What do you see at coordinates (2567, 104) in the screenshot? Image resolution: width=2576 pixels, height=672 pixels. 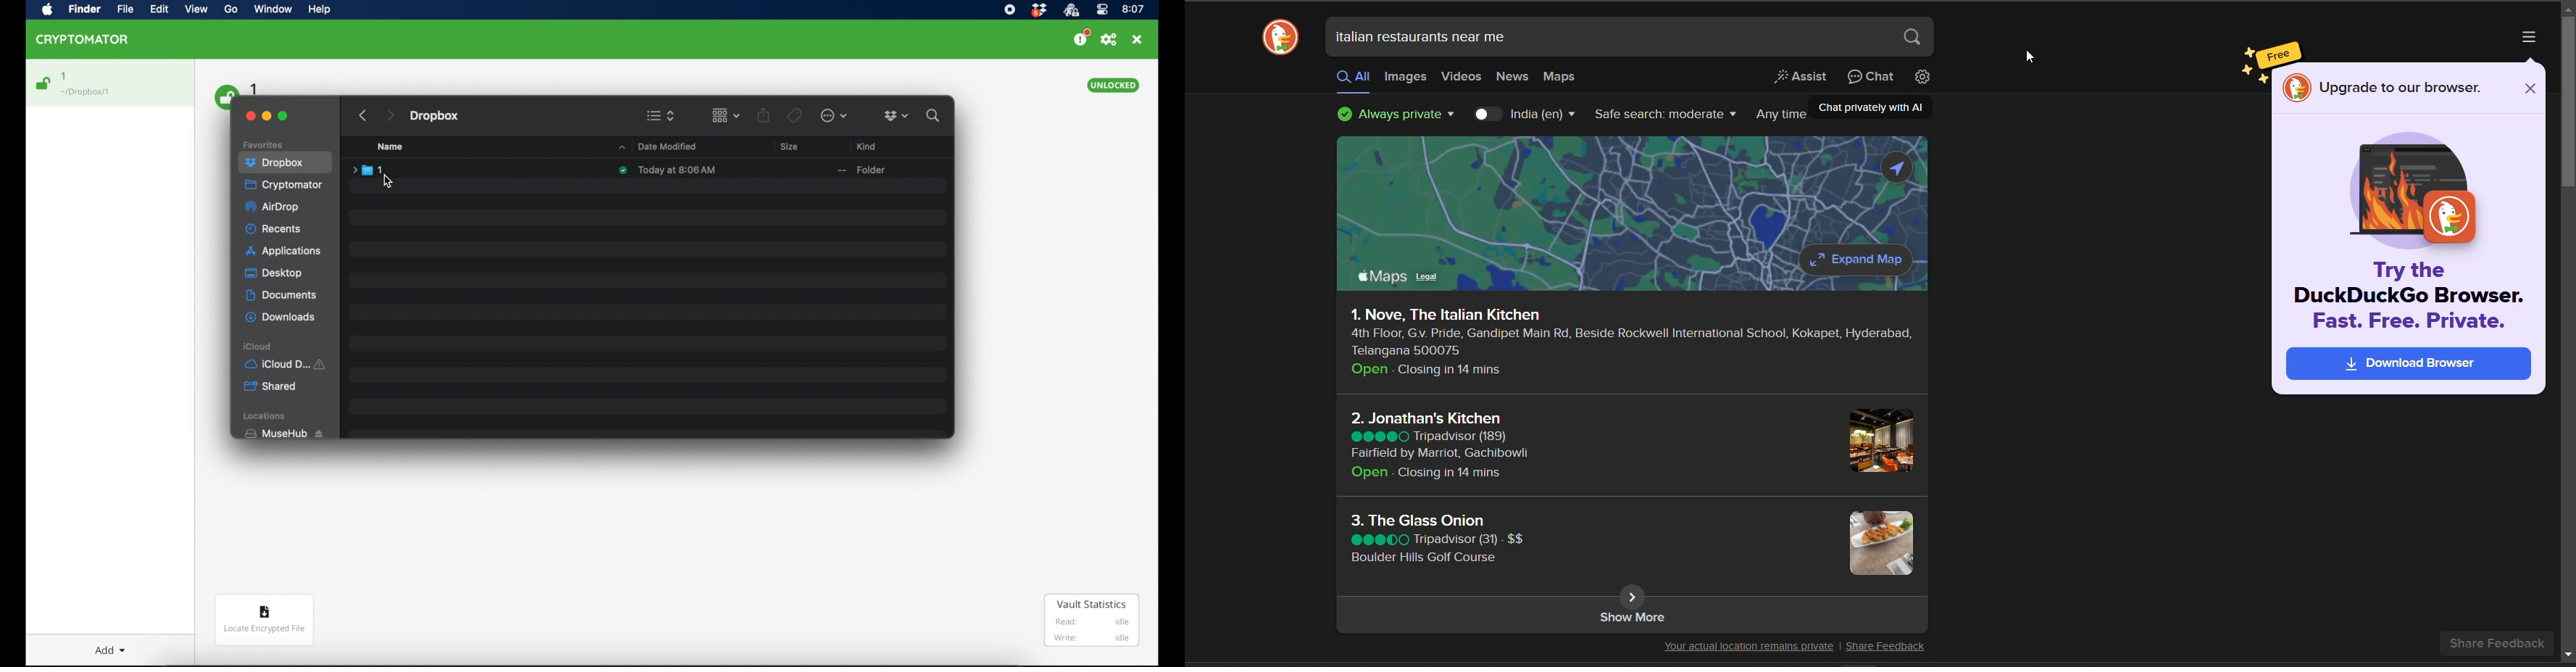 I see `vertical scroll bar` at bounding box center [2567, 104].